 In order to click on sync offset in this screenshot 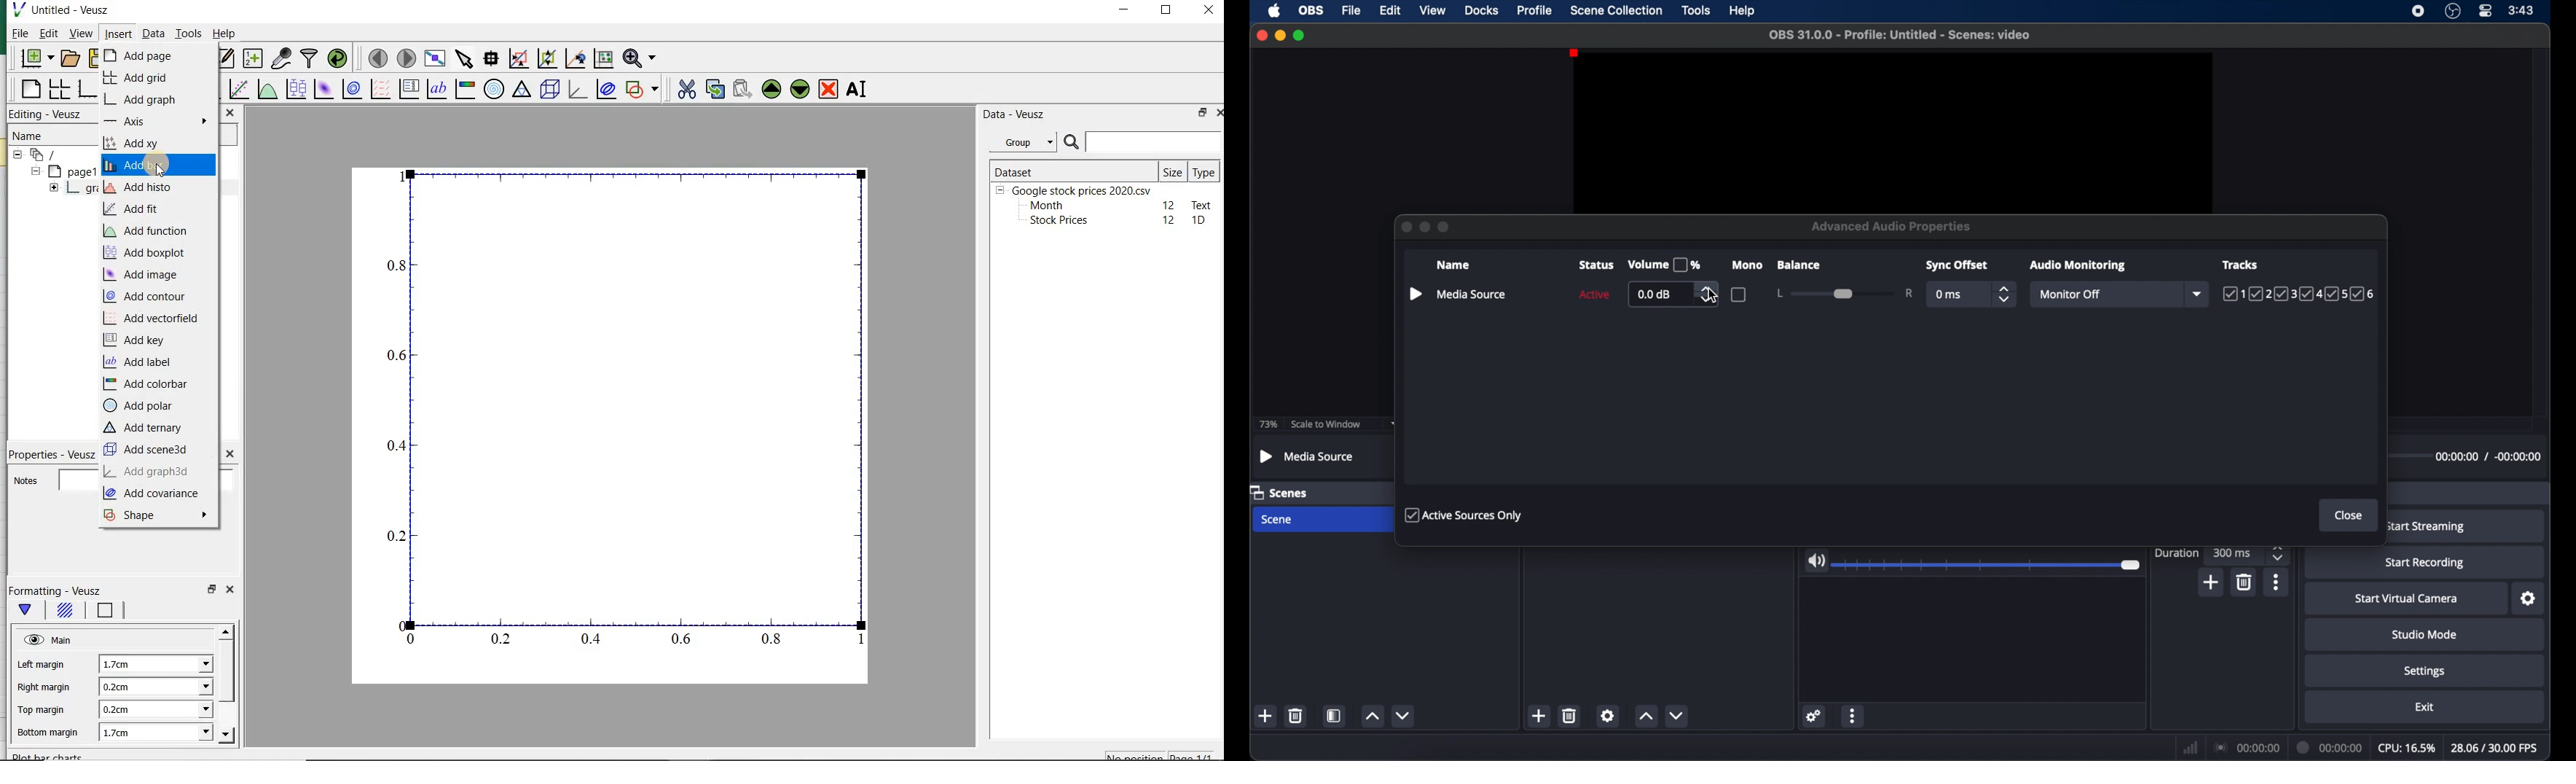, I will do `click(1956, 265)`.